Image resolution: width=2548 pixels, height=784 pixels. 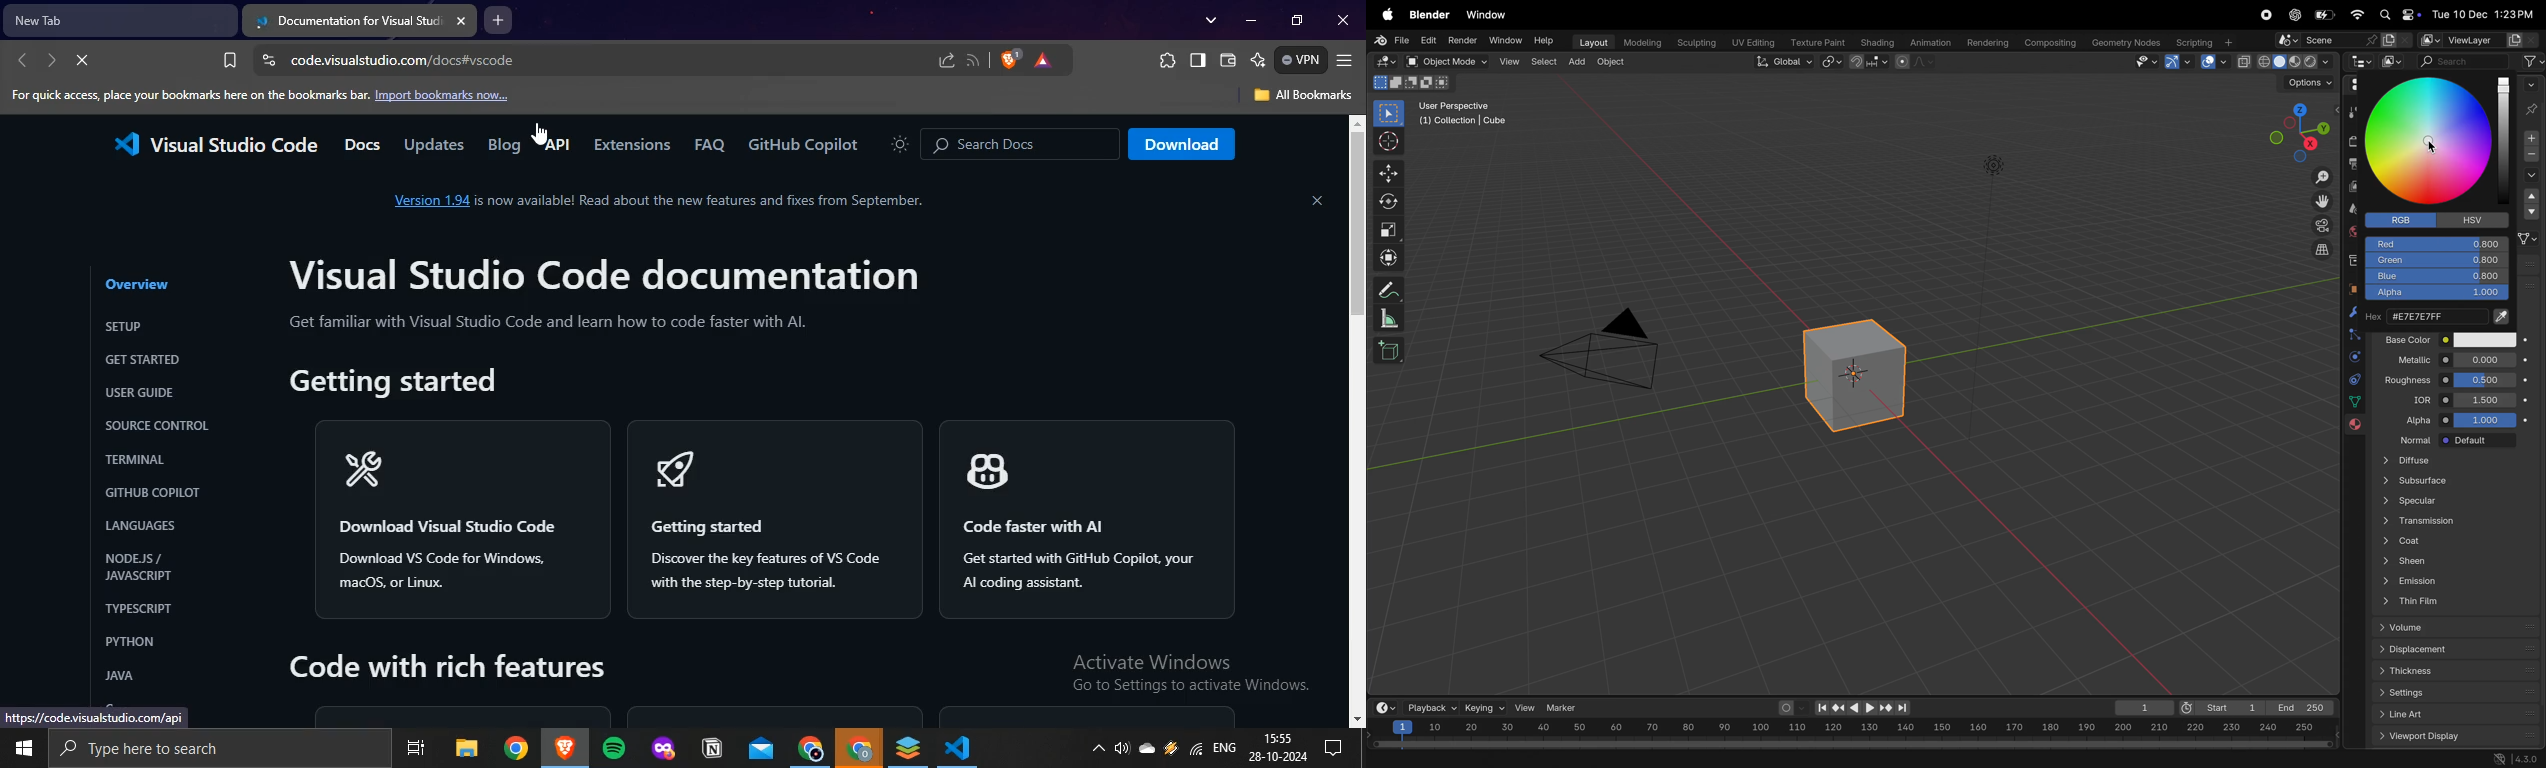 What do you see at coordinates (1932, 41) in the screenshot?
I see `Animation` at bounding box center [1932, 41].